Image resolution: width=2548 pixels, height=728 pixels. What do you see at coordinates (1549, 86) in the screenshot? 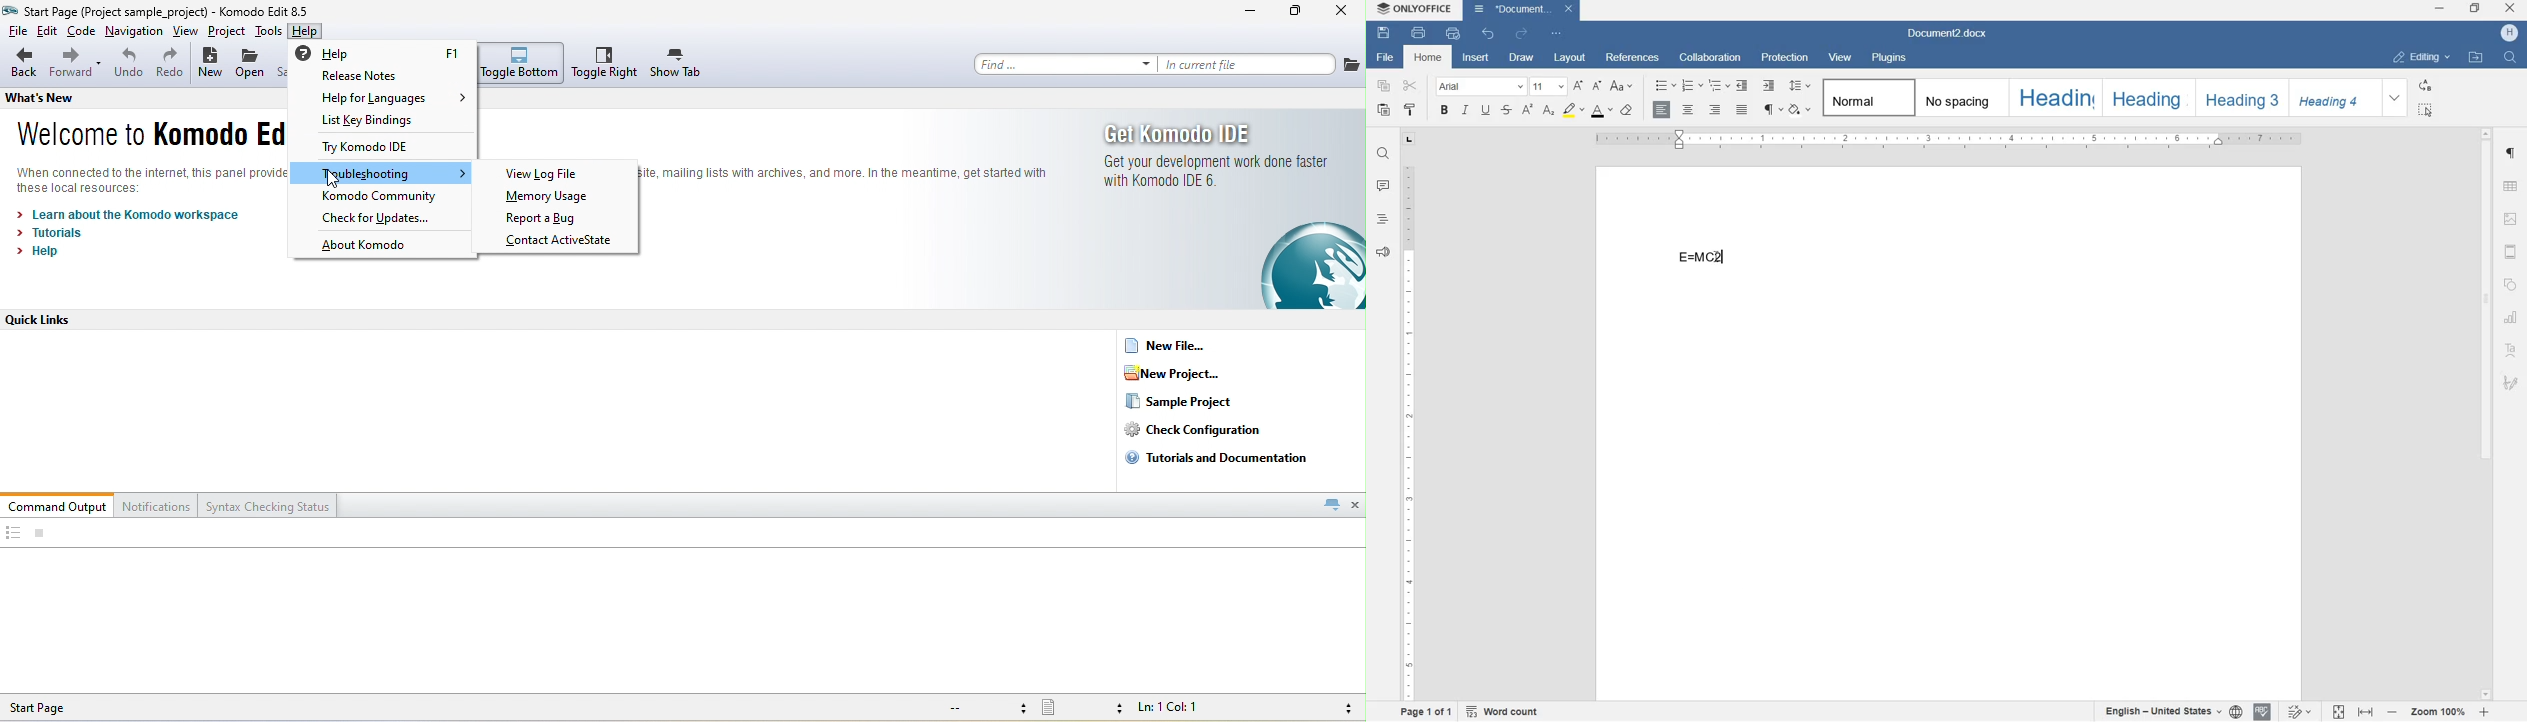
I see `font size` at bounding box center [1549, 86].